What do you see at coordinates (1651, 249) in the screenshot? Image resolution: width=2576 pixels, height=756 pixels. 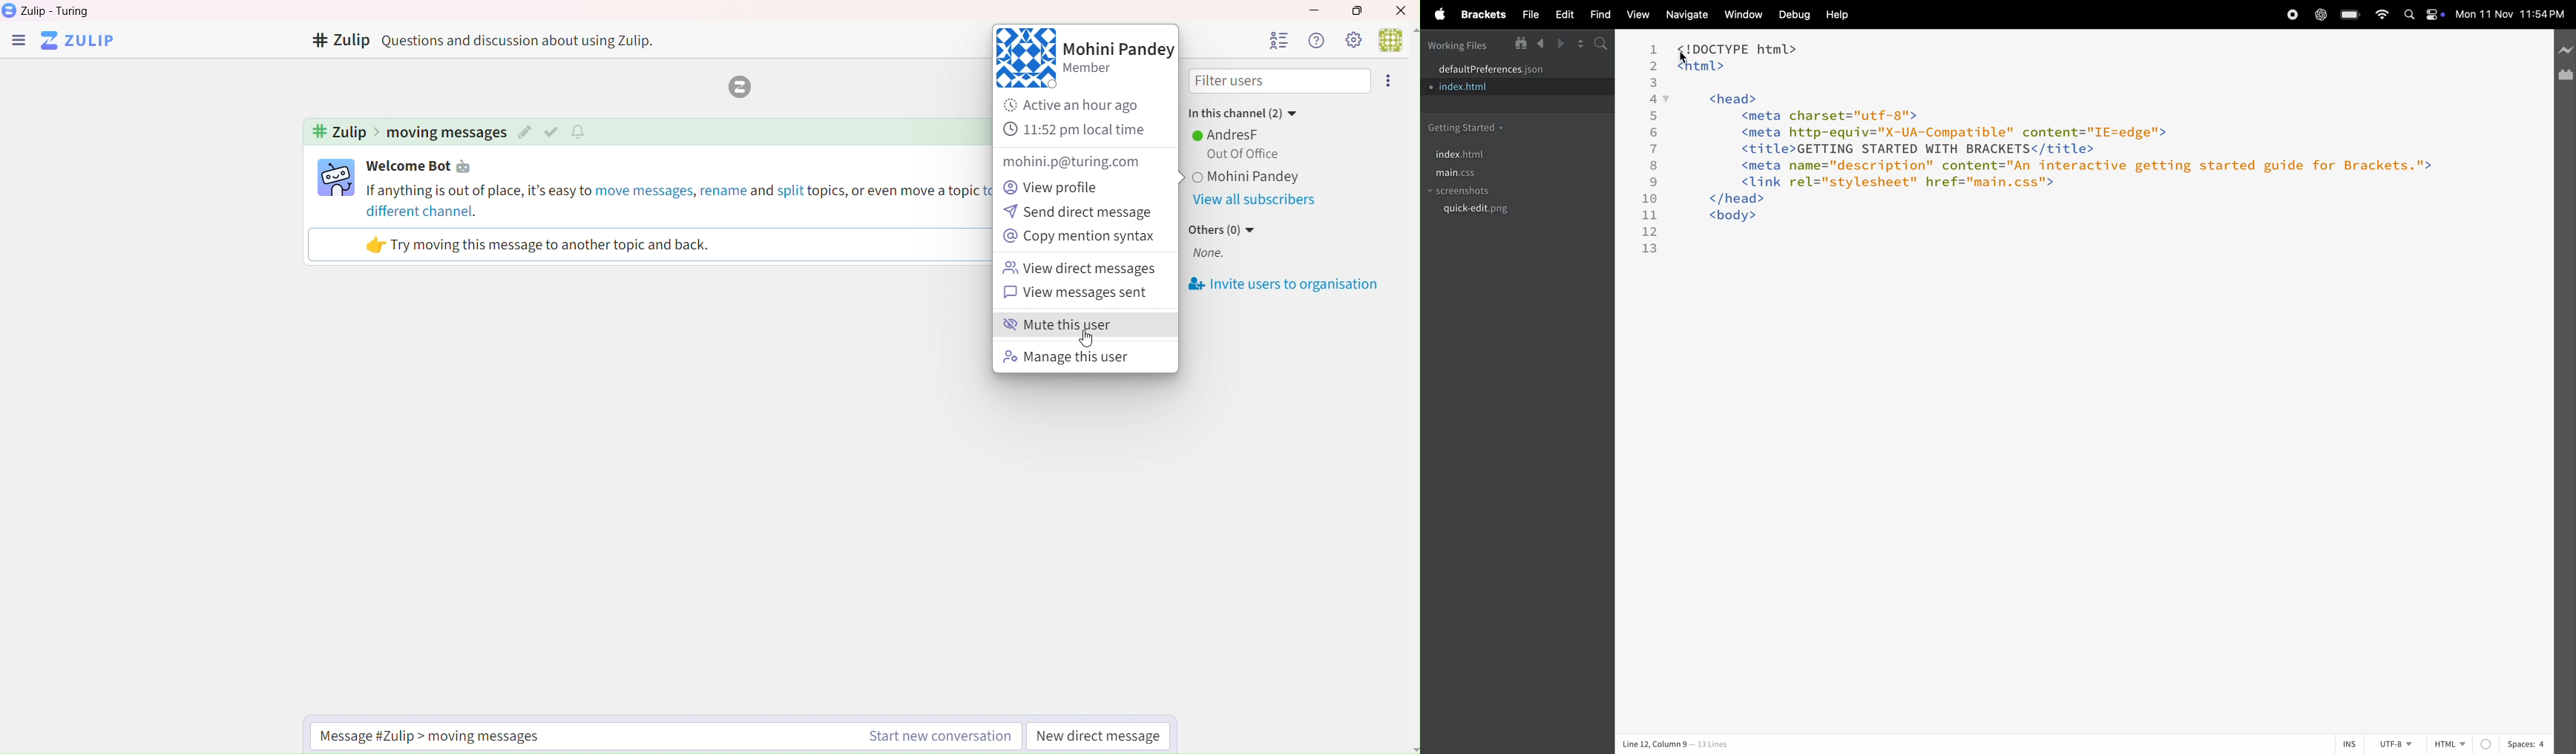 I see `13` at bounding box center [1651, 249].